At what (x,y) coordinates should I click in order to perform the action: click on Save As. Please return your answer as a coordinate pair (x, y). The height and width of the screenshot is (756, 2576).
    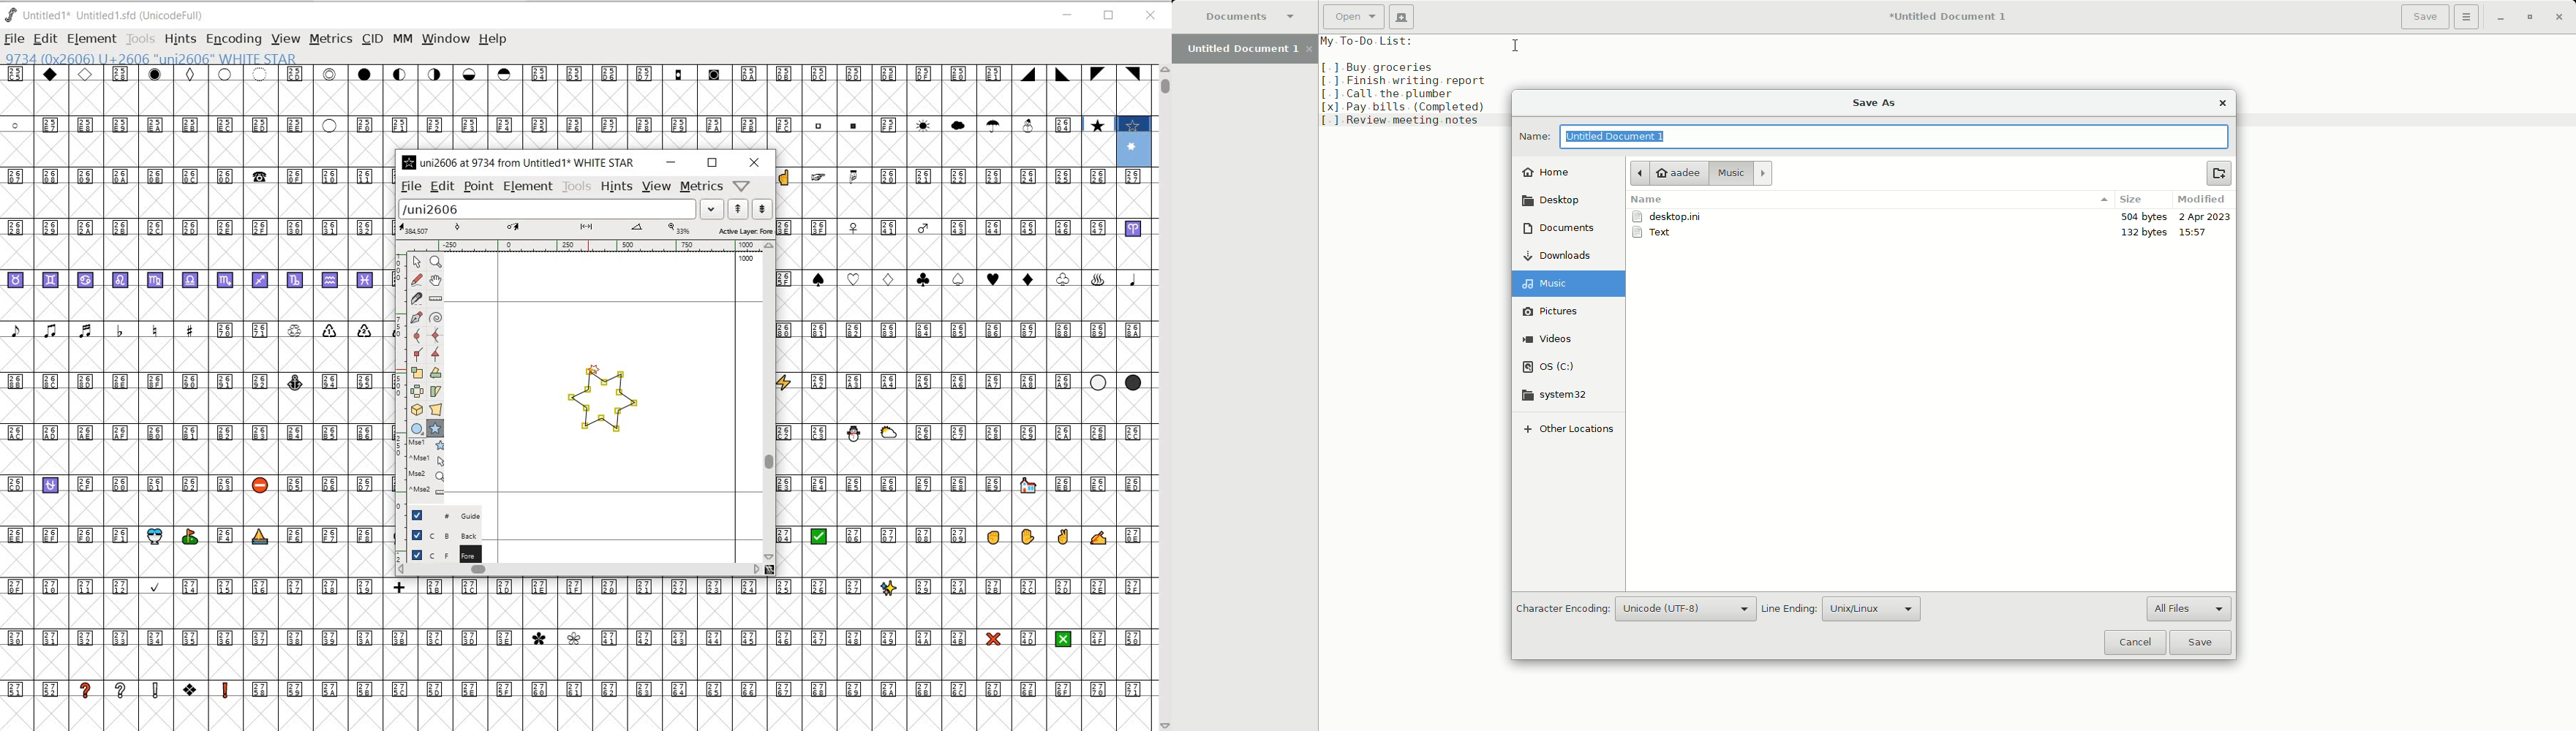
    Looking at the image, I should click on (1875, 103).